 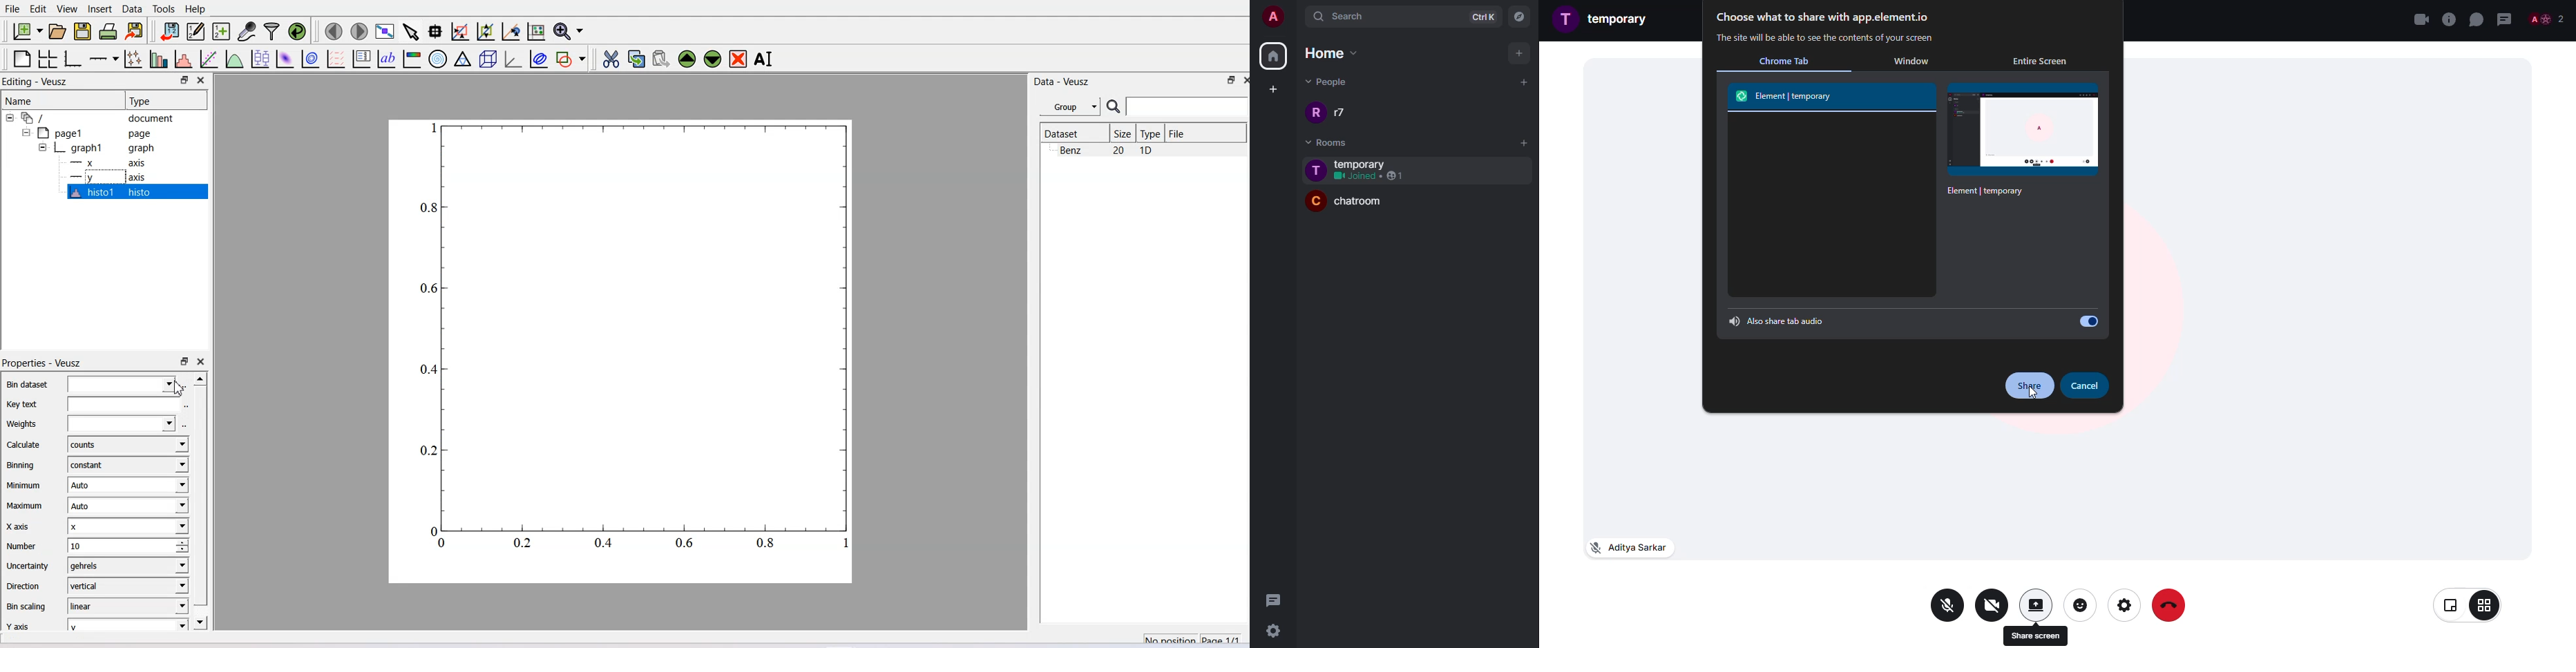 I want to click on Collapse, so click(x=11, y=118).